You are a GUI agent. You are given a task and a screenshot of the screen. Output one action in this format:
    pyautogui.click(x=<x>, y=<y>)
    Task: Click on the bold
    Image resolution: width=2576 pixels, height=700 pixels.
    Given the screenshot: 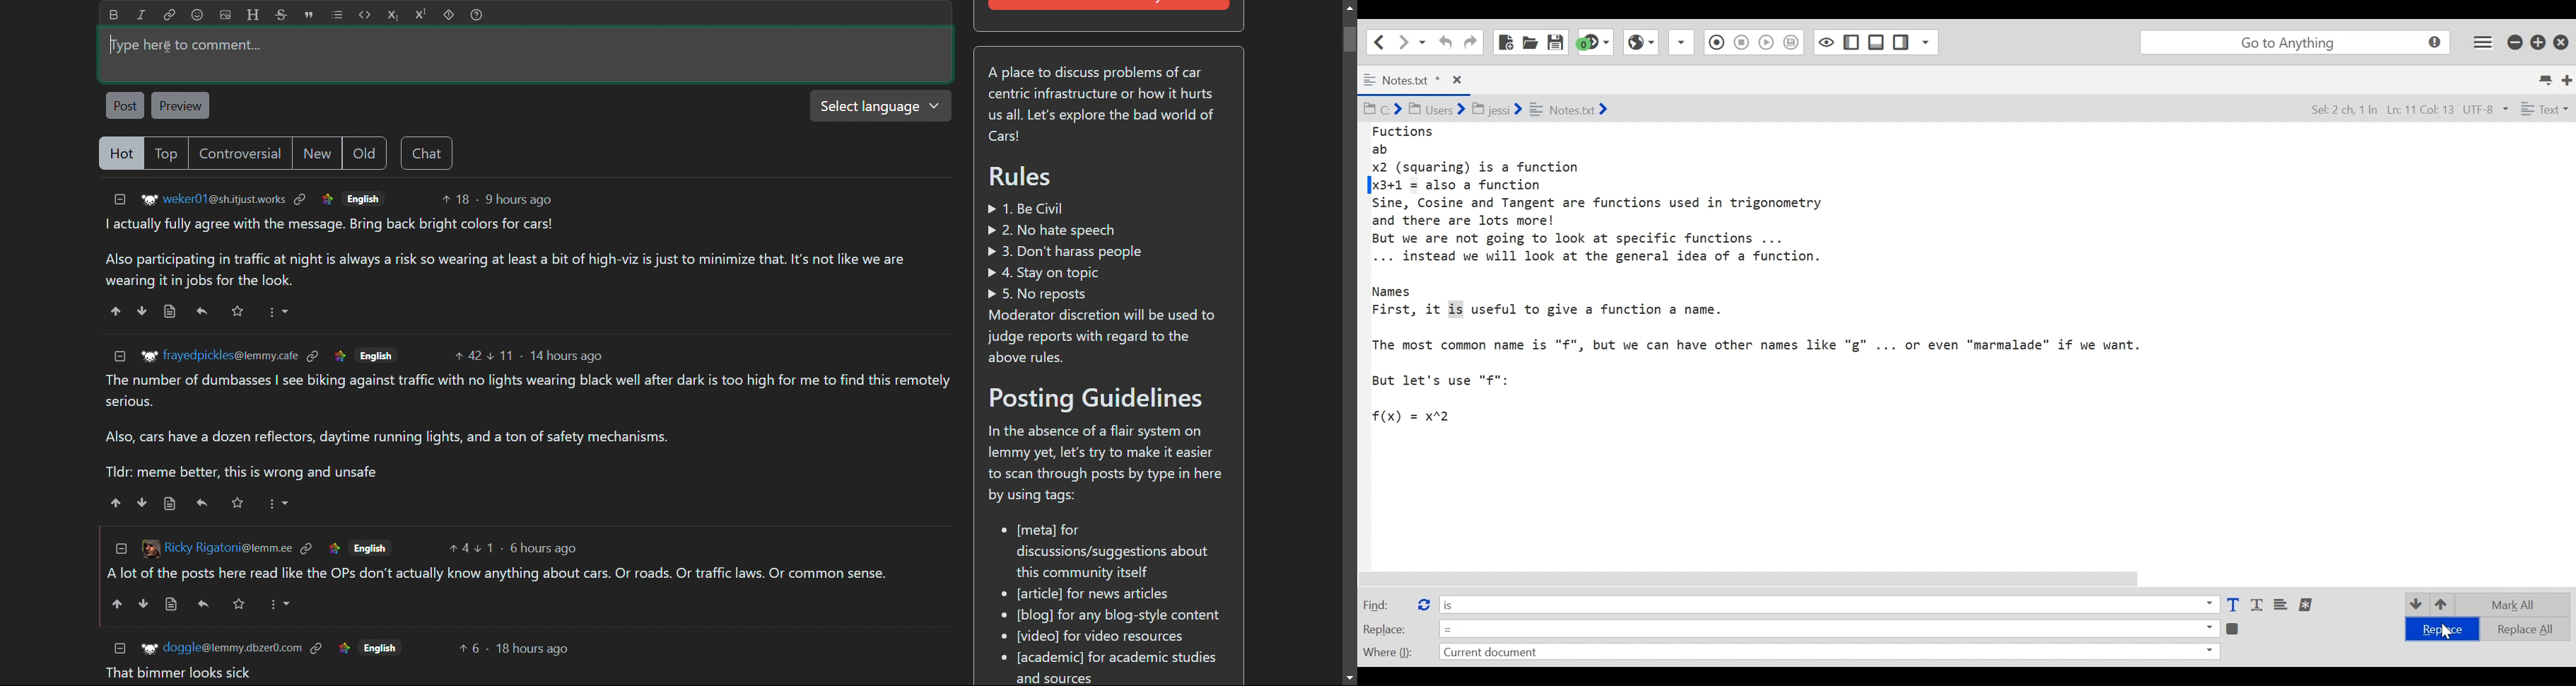 What is the action you would take?
    pyautogui.click(x=114, y=15)
    